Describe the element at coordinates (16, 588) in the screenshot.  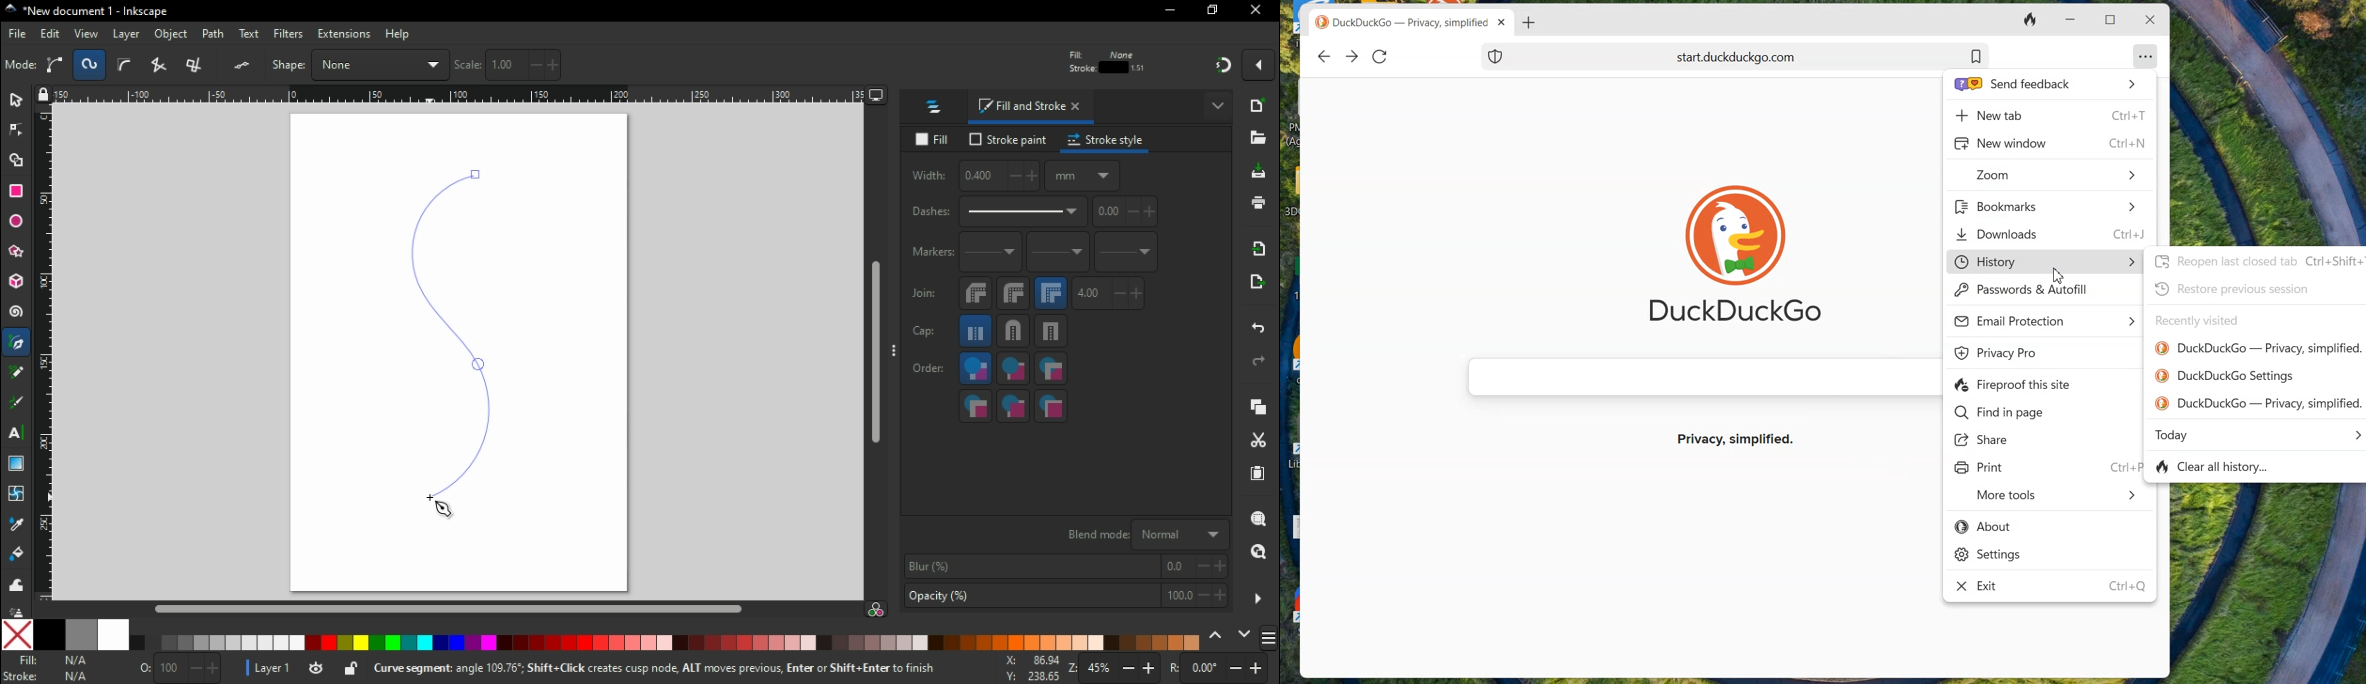
I see `tweak tool` at that location.